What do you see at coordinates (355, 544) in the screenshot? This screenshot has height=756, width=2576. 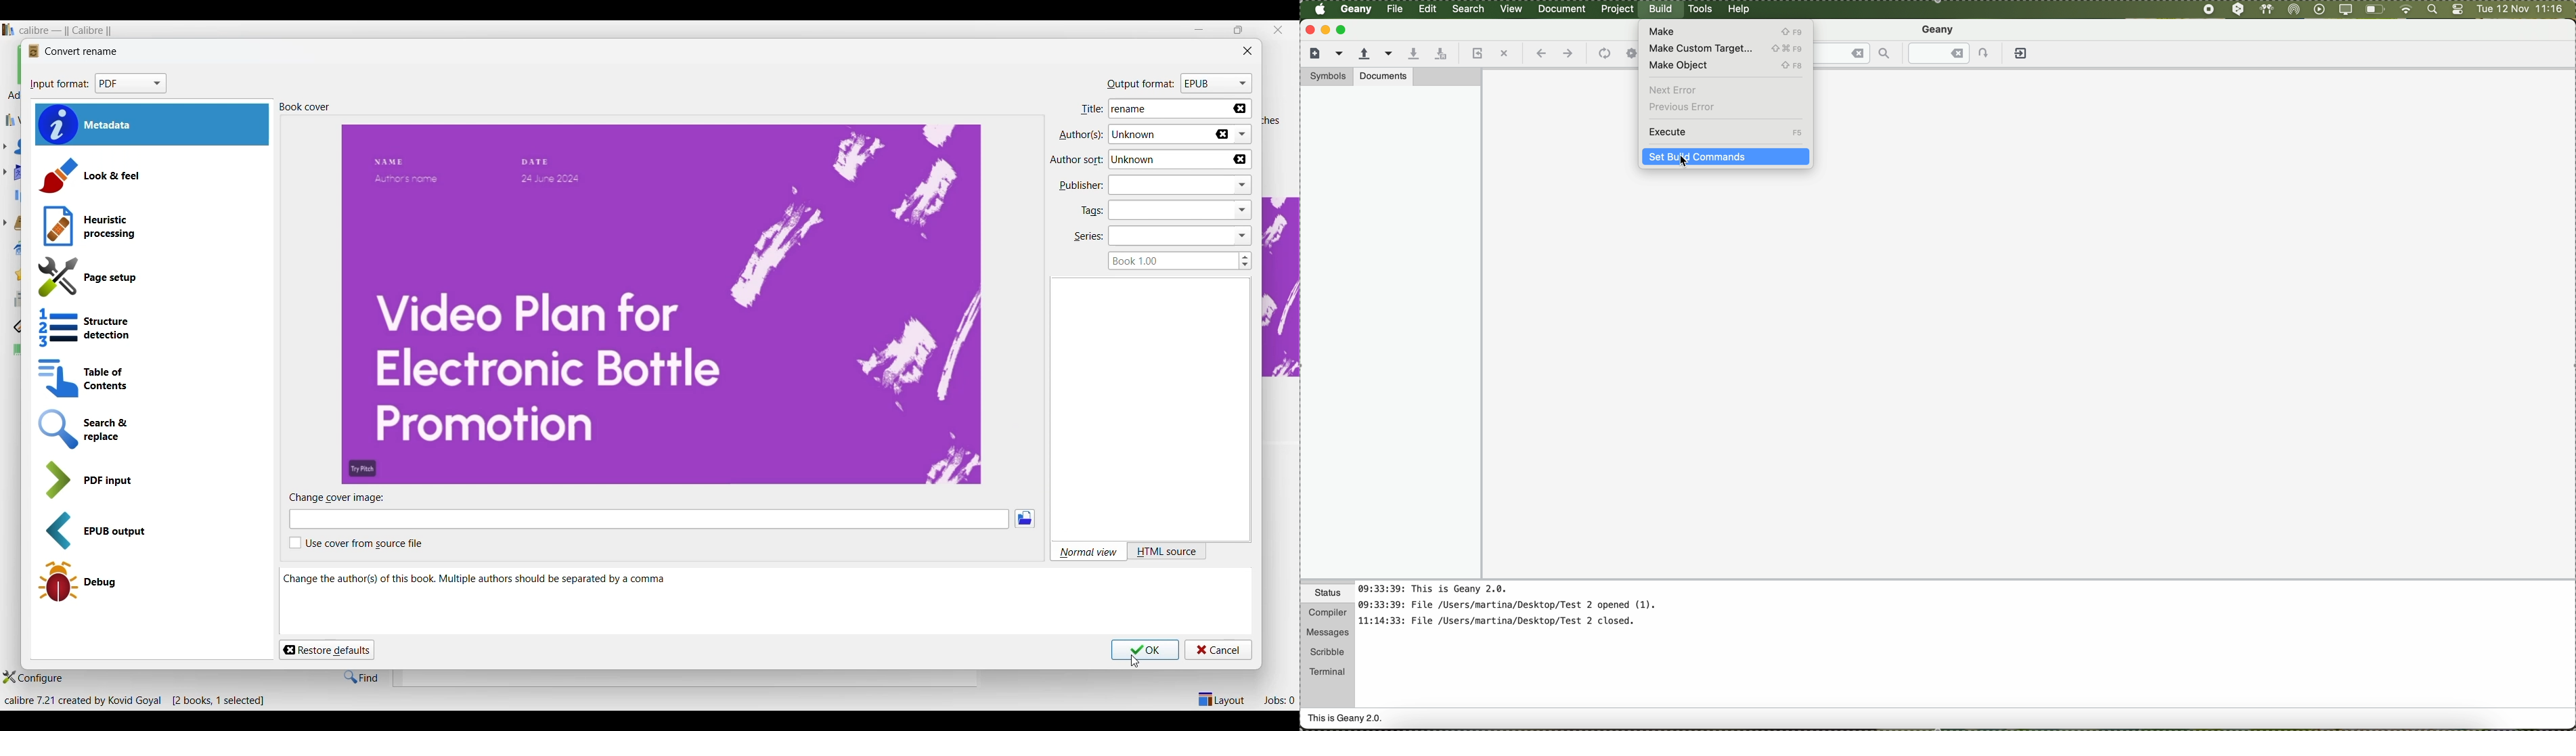 I see `Toggle for user cover from source file` at bounding box center [355, 544].